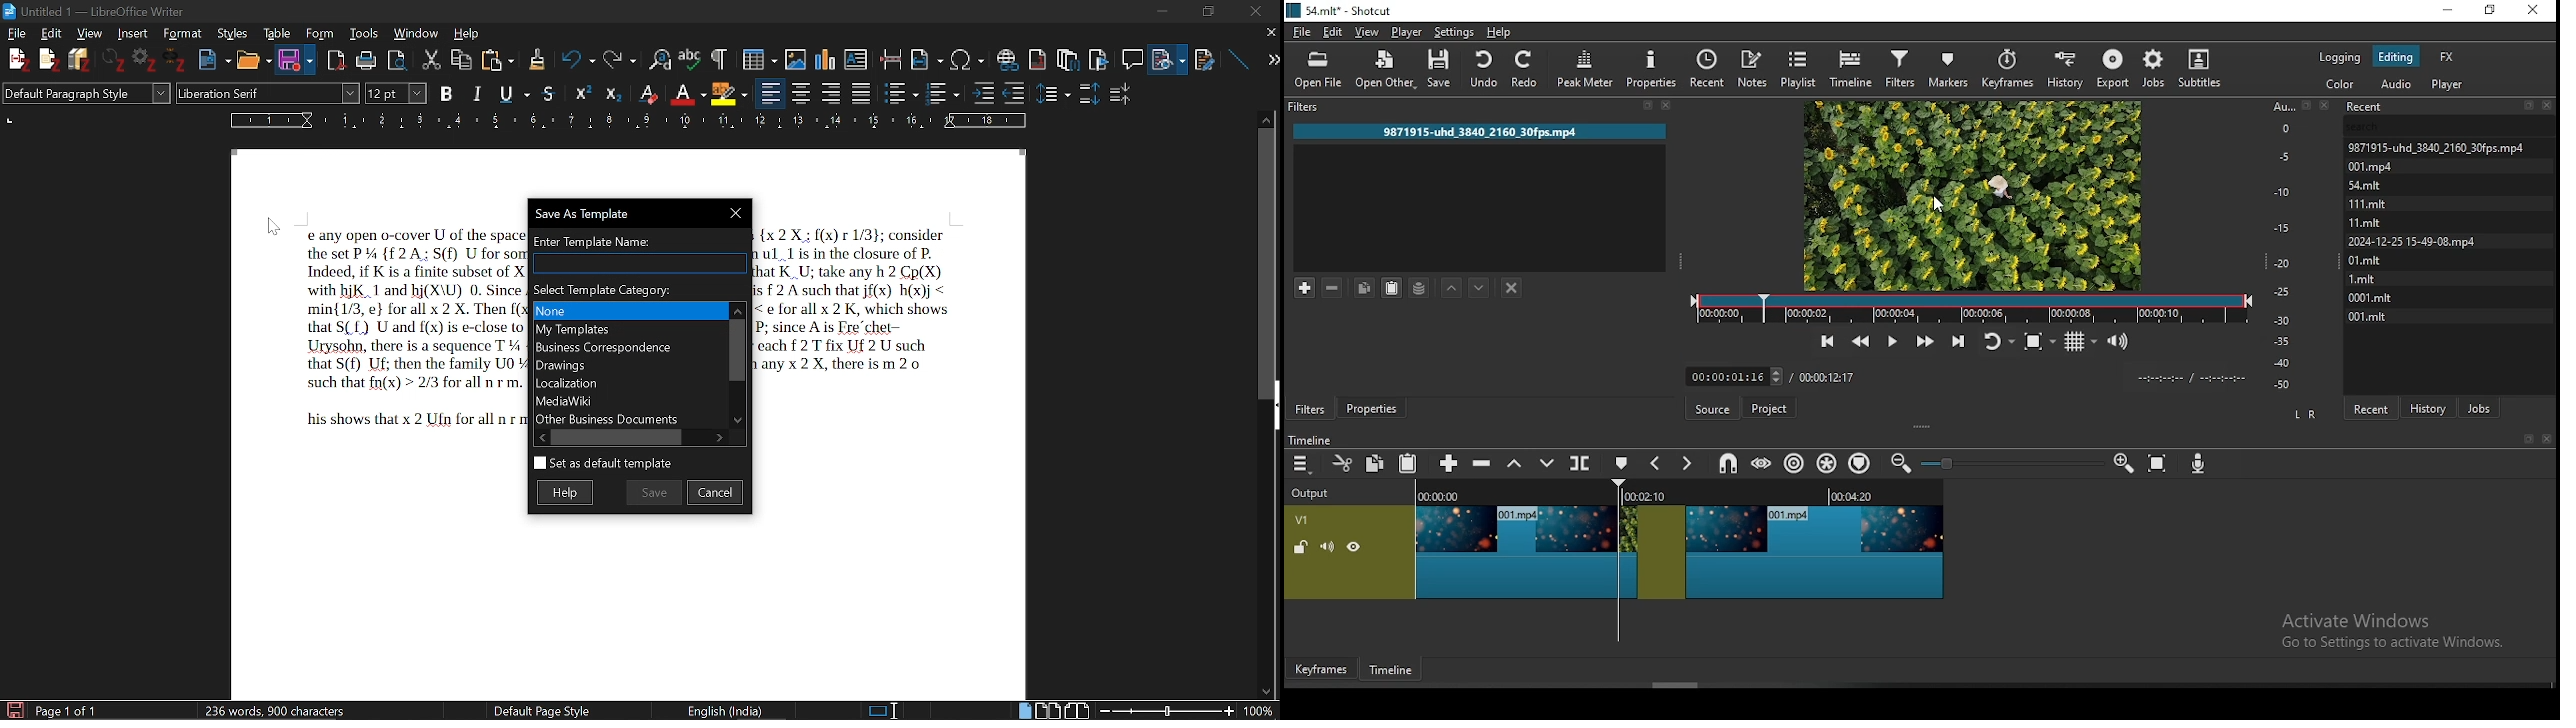  Describe the element at coordinates (2198, 462) in the screenshot. I see `record audio` at that location.